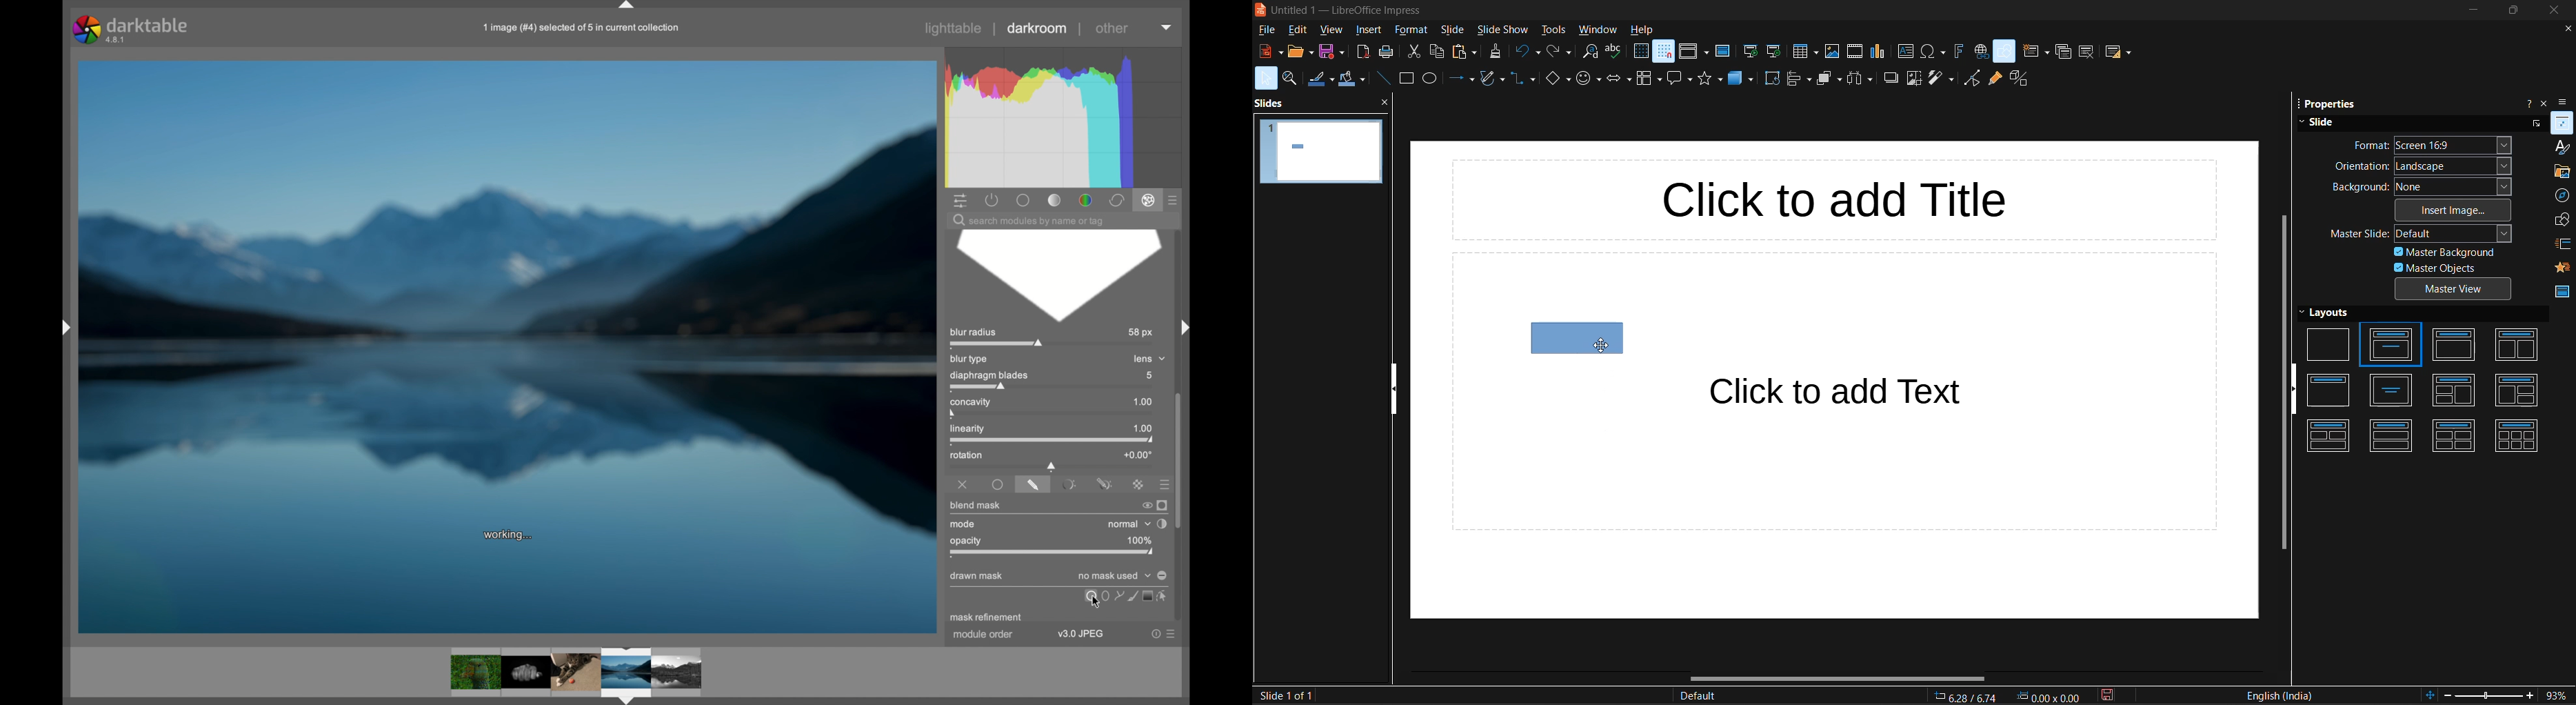 Image resolution: width=2576 pixels, height=728 pixels. Describe the element at coordinates (1333, 52) in the screenshot. I see `save` at that location.